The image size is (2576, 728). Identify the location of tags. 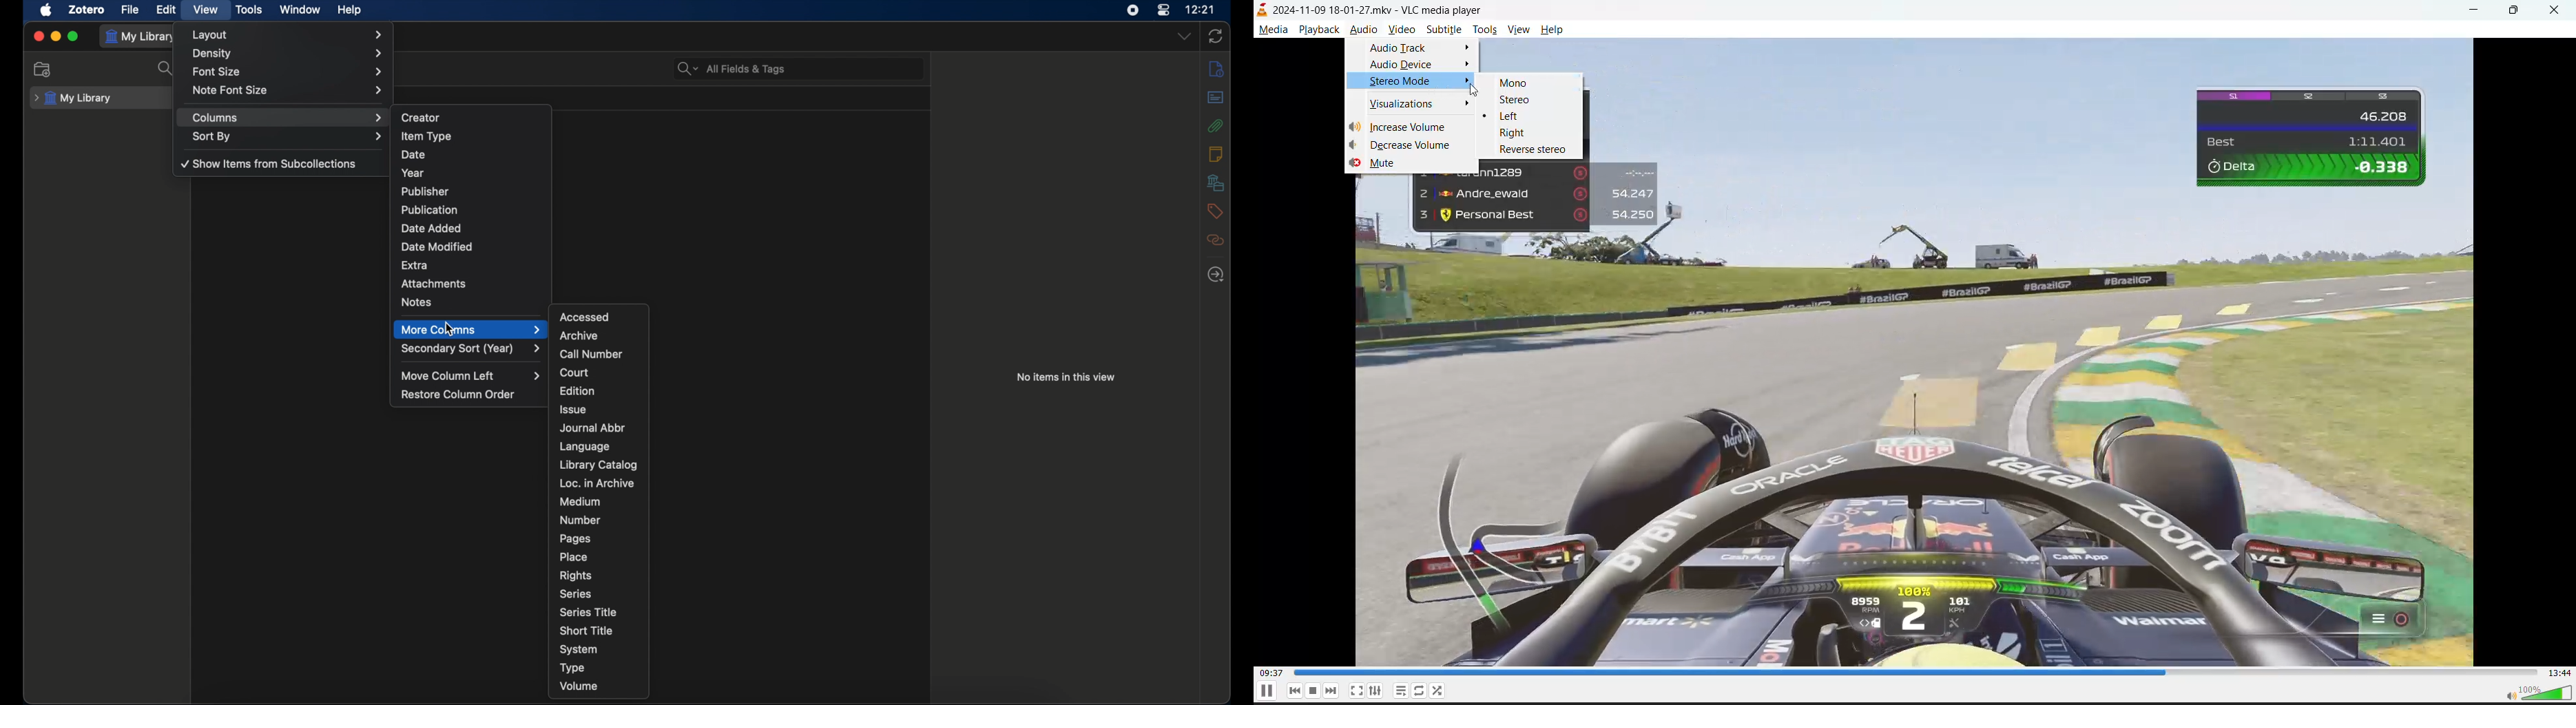
(1215, 211).